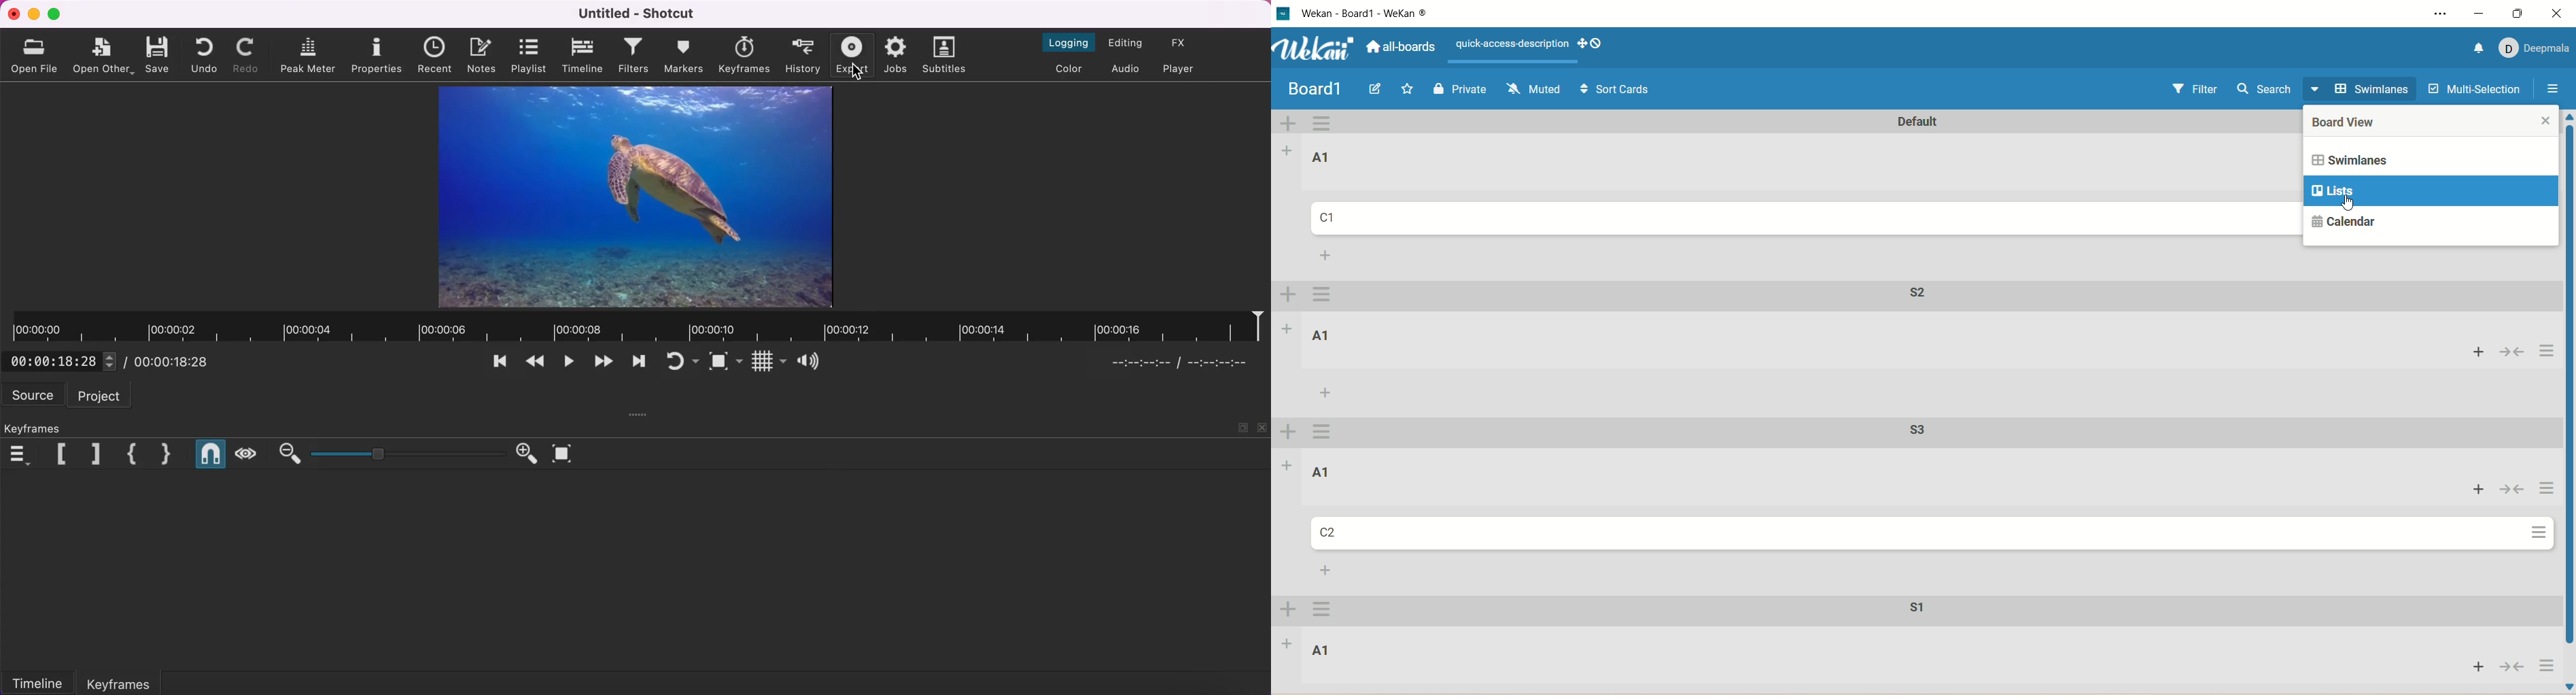 Image resolution: width=2576 pixels, height=700 pixels. Describe the element at coordinates (309, 54) in the screenshot. I see `peak meter` at that location.